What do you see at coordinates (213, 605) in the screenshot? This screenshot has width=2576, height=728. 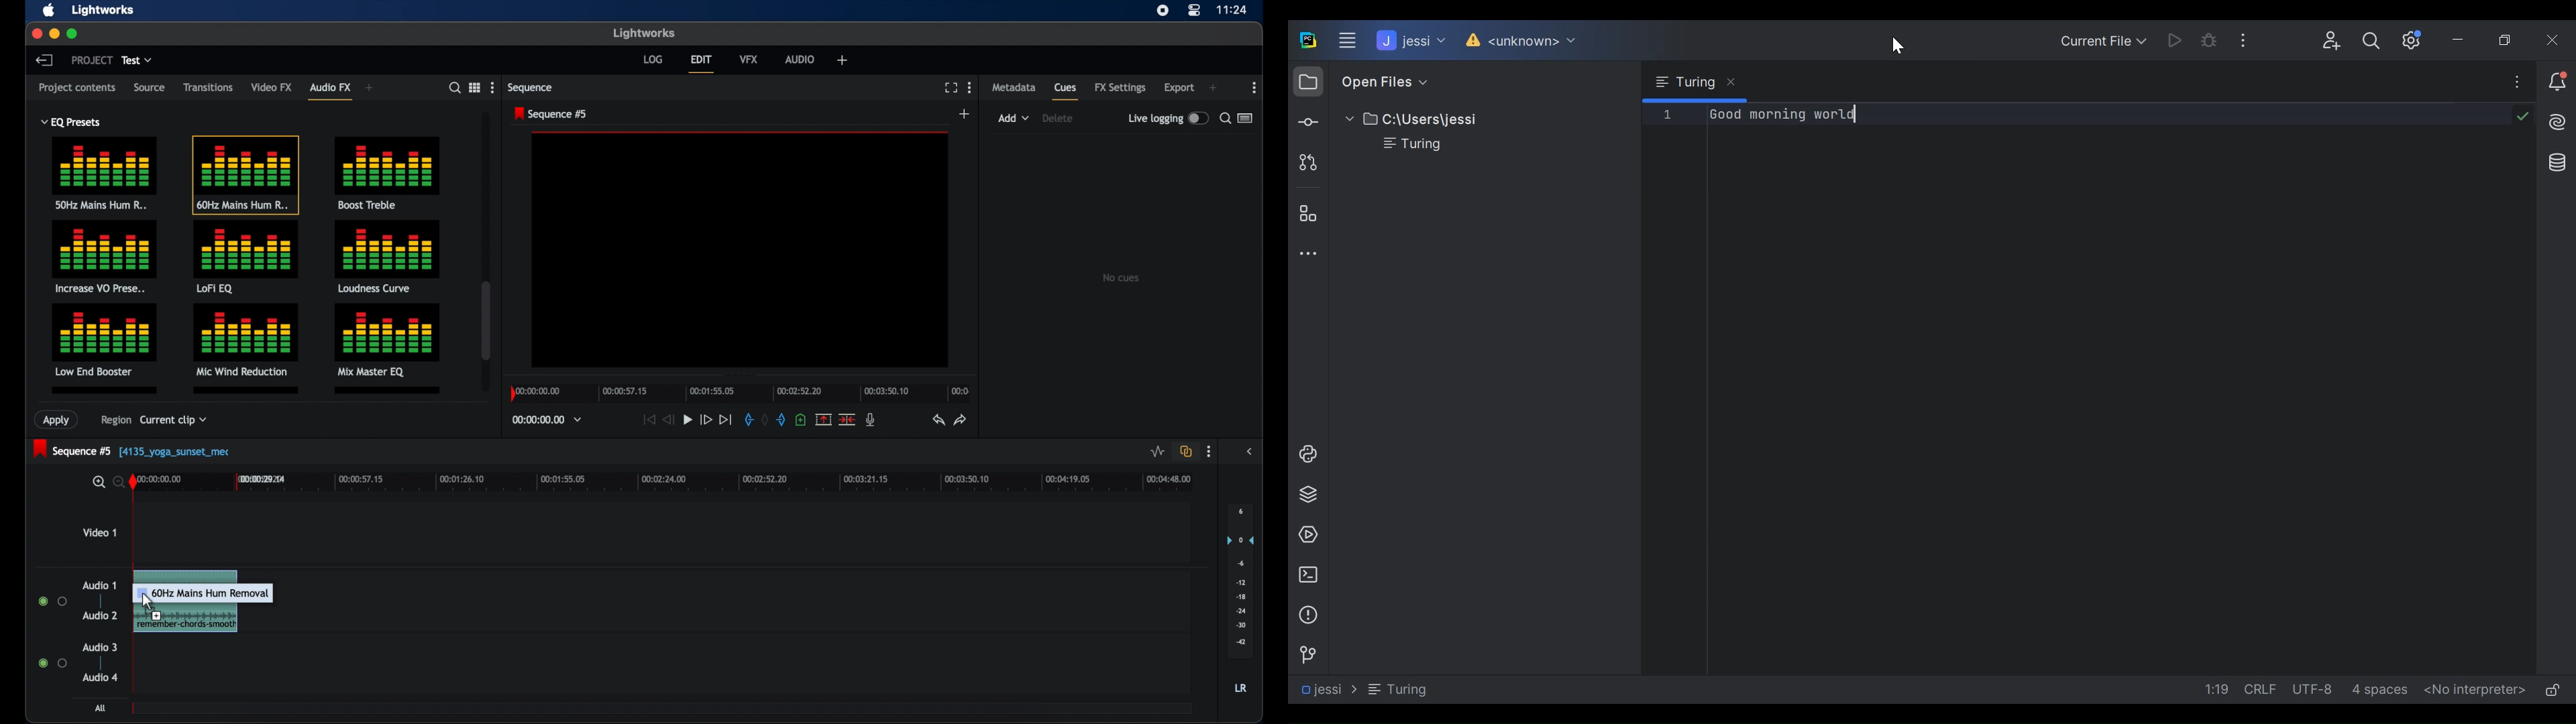 I see `drag cursor` at bounding box center [213, 605].